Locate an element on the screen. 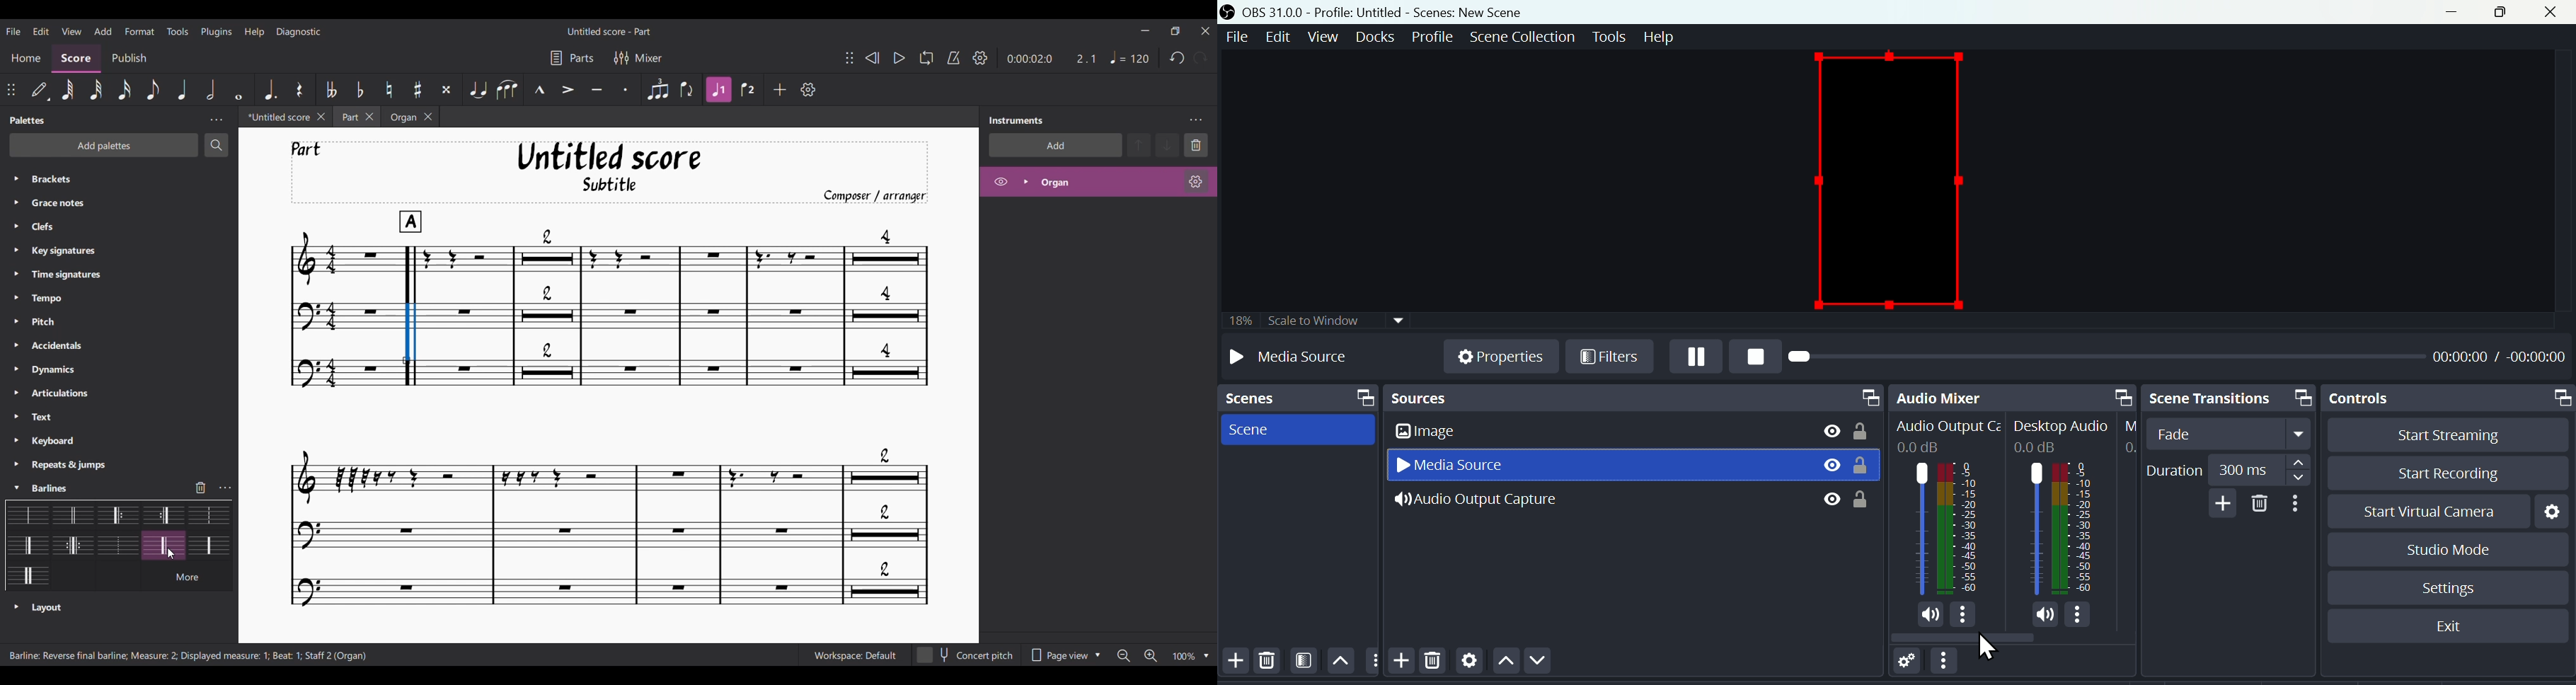 Image resolution: width=2576 pixels, height=700 pixels. Metronome is located at coordinates (954, 58).